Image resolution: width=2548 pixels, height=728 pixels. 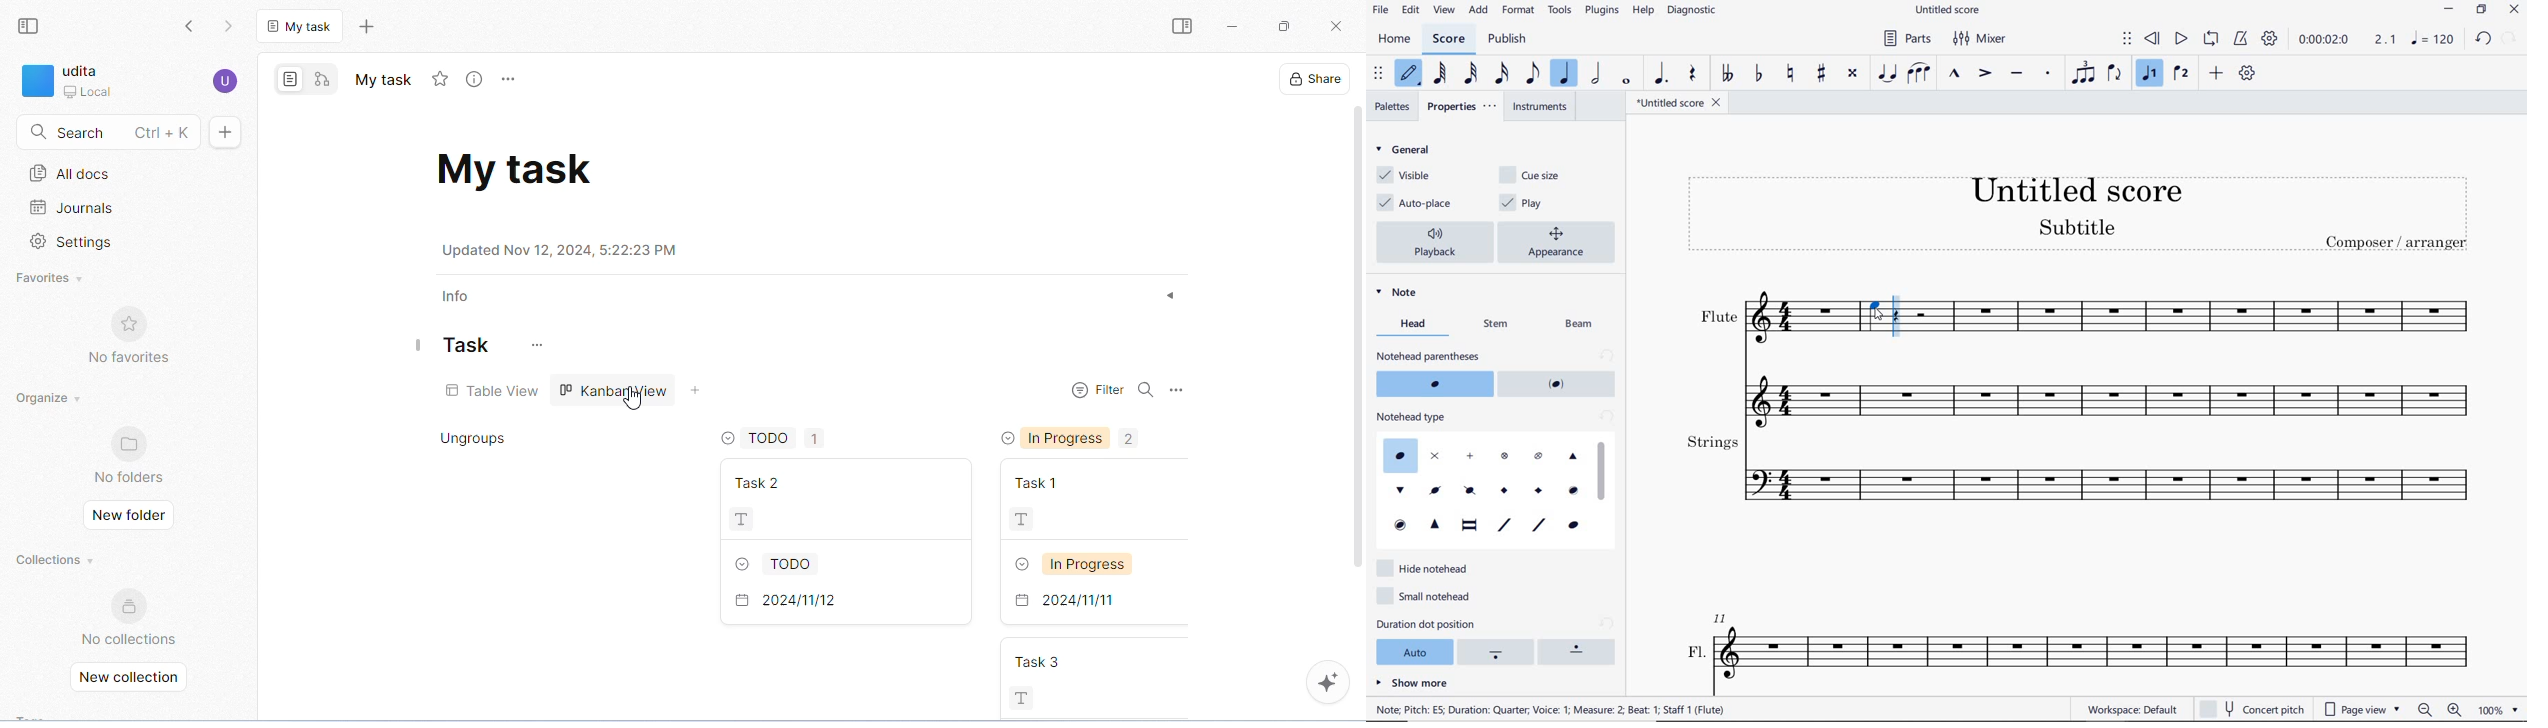 I want to click on TOOLS, so click(x=1560, y=11).